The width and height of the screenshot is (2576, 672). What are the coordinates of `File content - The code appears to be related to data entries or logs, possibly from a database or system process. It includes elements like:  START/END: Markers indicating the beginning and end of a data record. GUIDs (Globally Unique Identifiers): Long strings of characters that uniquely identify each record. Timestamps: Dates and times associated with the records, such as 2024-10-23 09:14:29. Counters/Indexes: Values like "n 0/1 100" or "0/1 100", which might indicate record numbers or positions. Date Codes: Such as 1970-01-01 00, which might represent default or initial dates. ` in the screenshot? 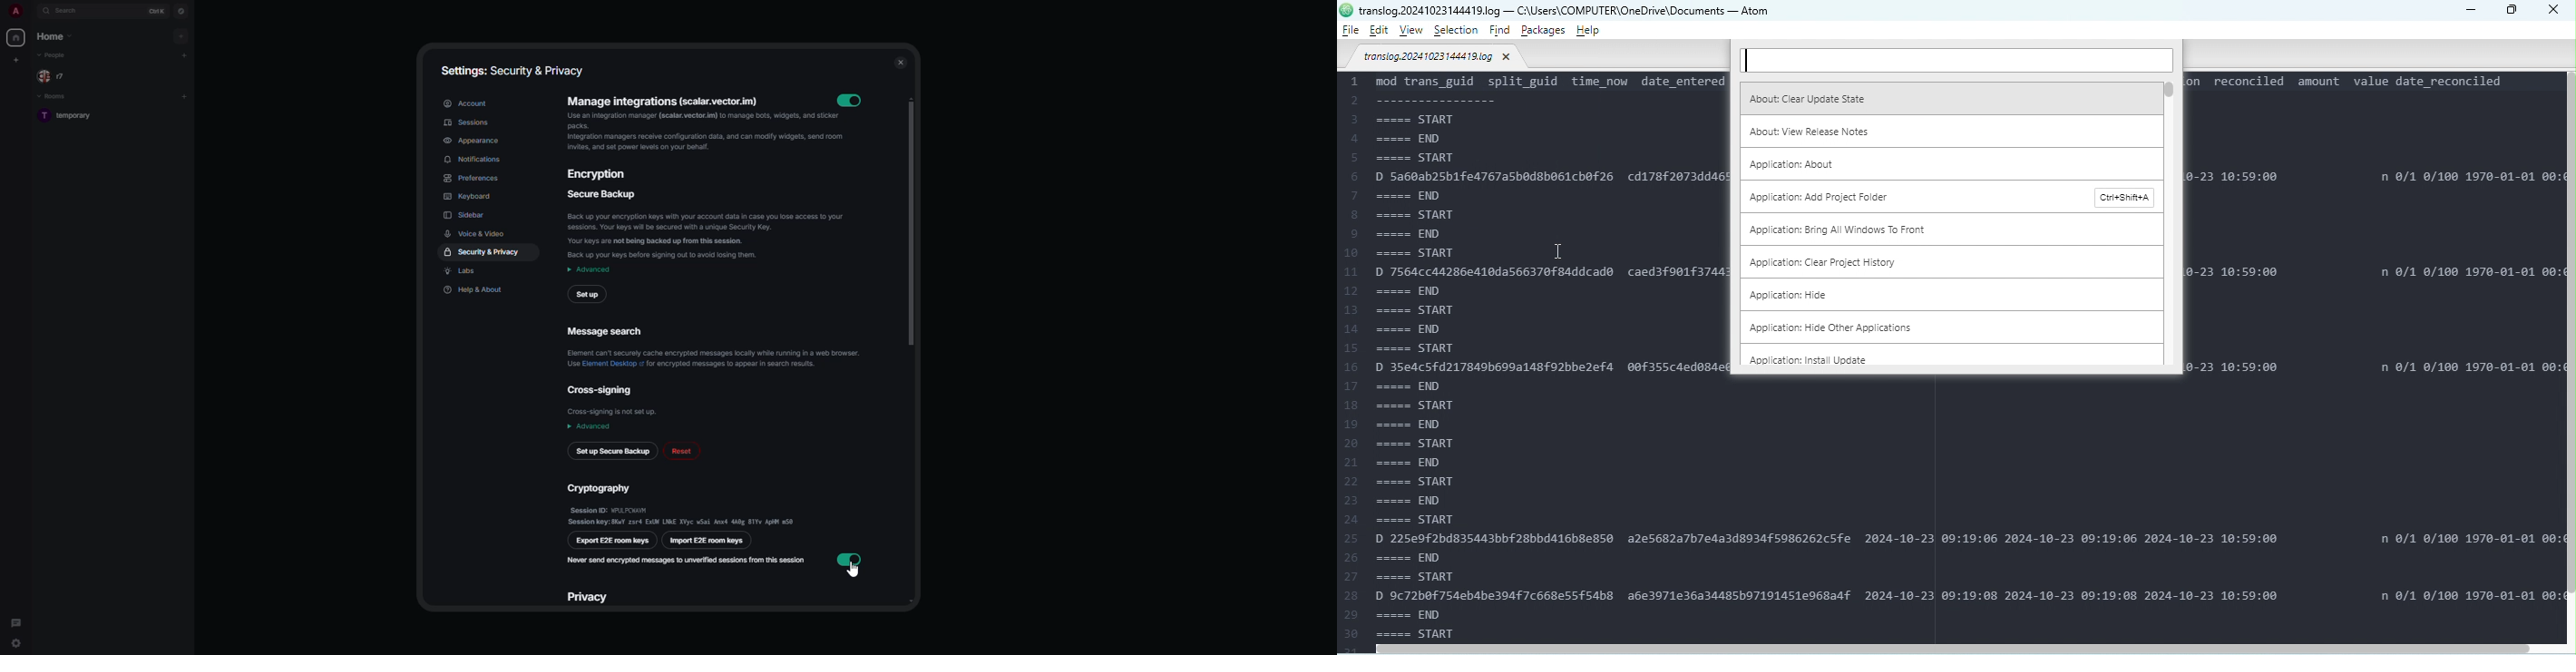 It's located at (2372, 224).